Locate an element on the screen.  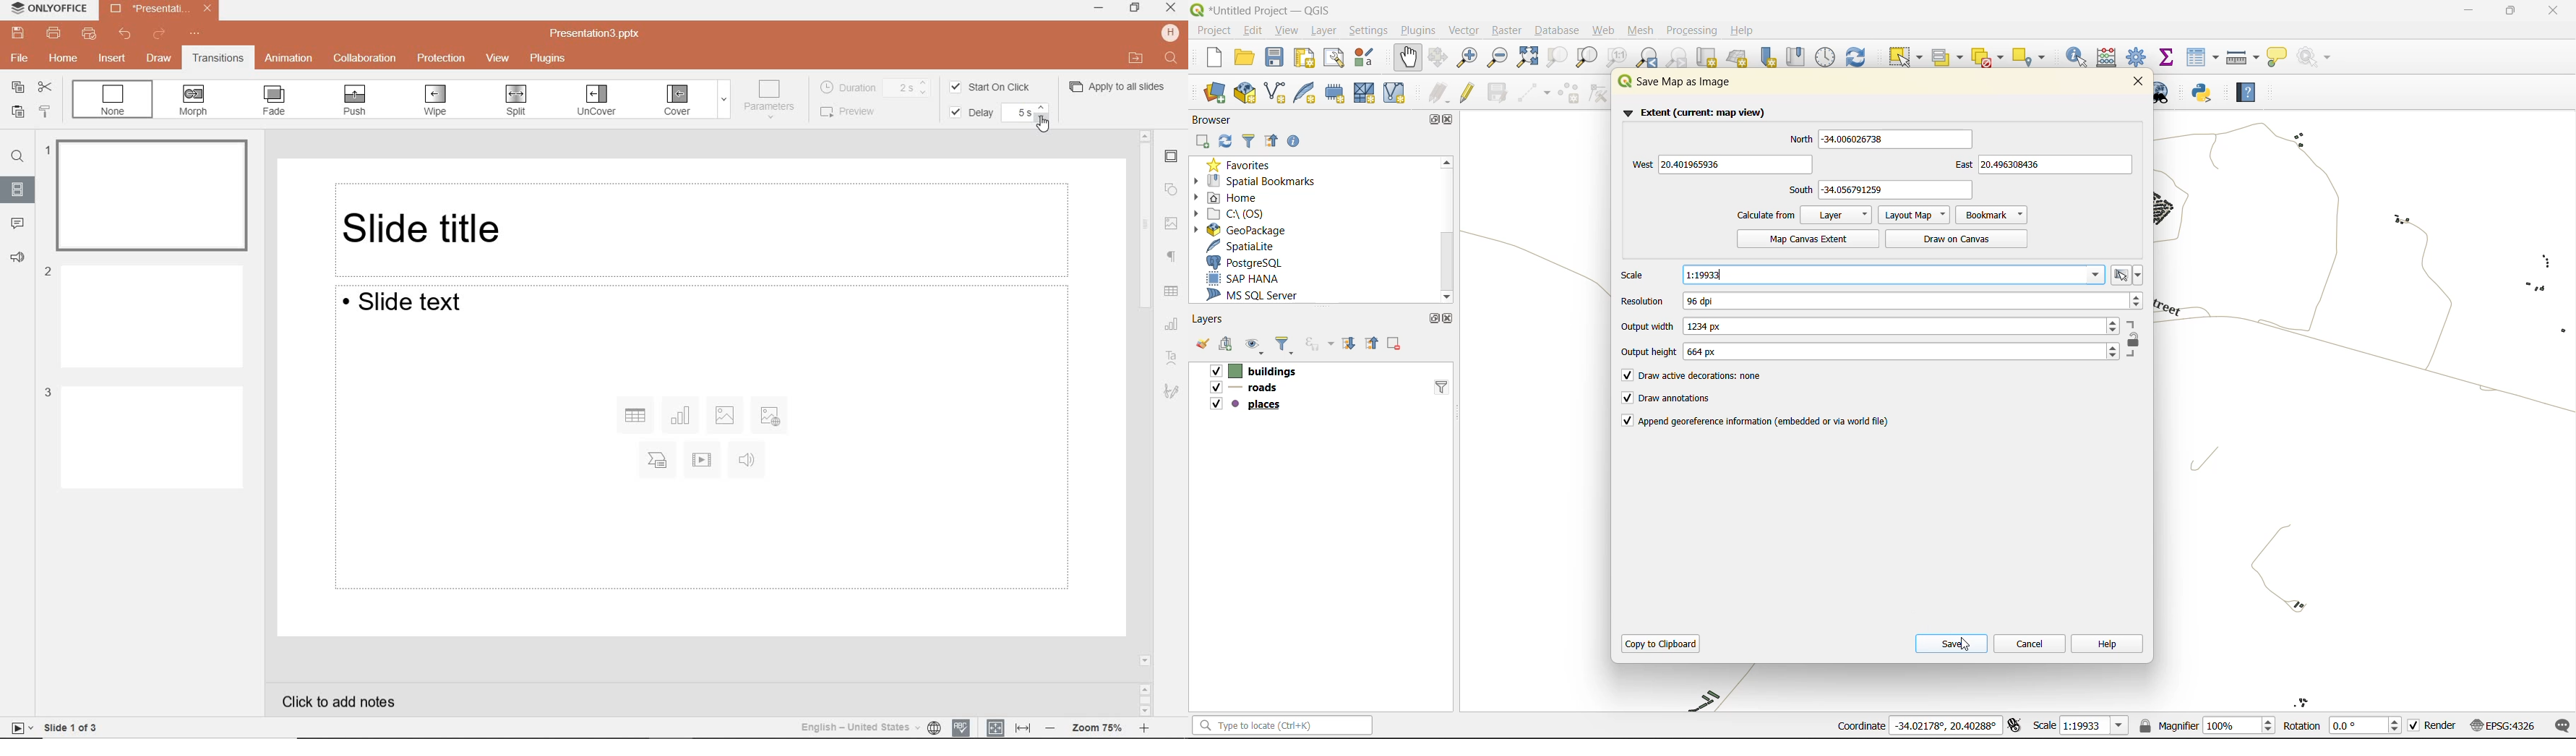
Presentation3.pptx is located at coordinates (596, 33).